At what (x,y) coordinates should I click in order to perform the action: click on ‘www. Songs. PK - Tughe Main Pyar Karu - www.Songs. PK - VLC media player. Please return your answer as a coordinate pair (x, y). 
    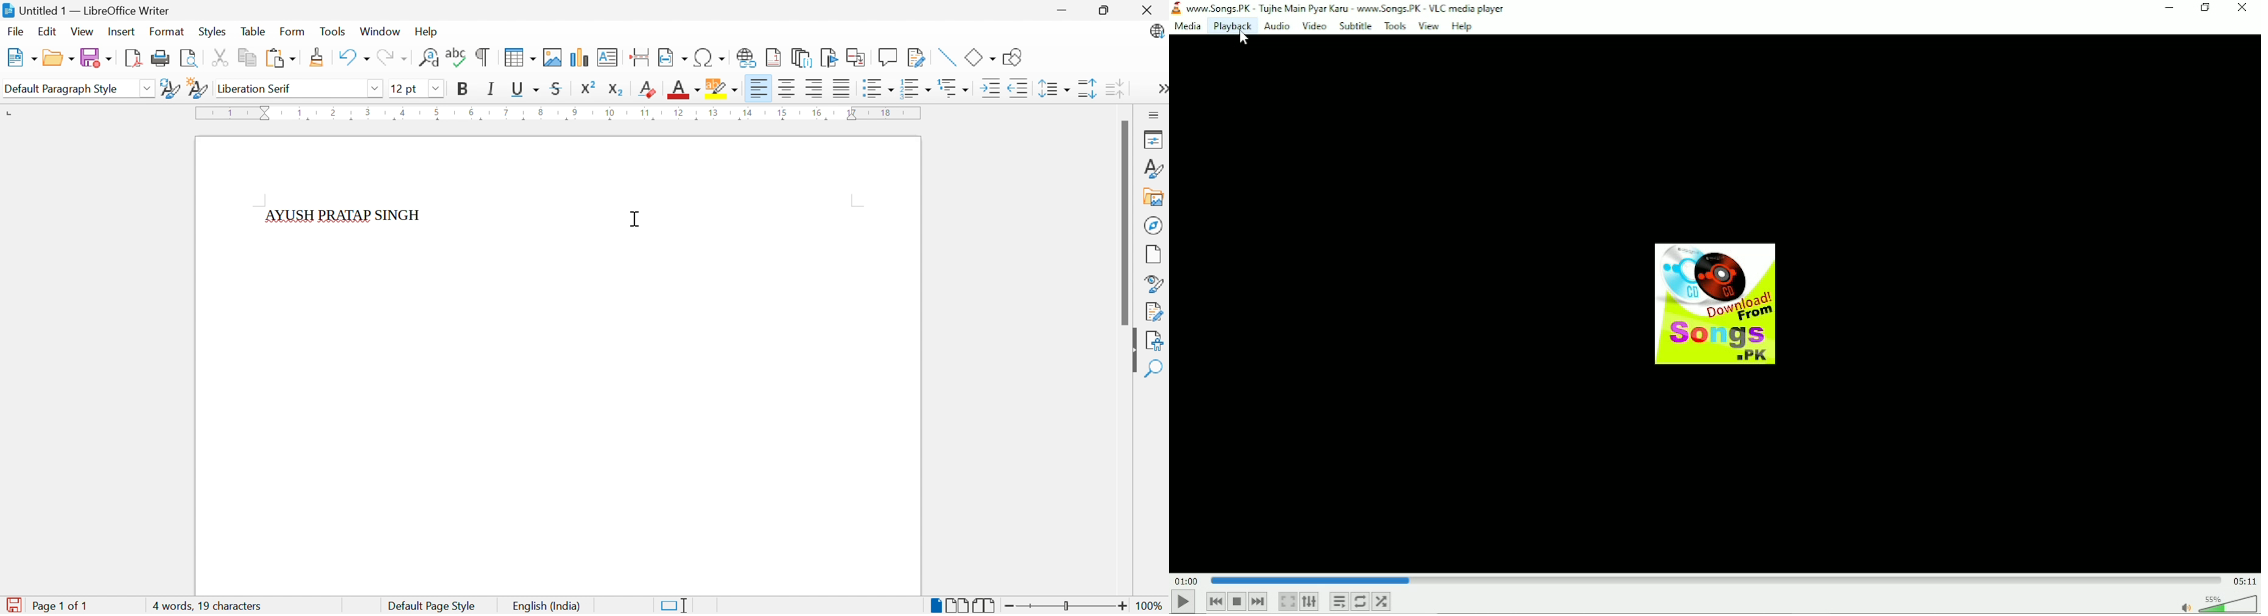
    Looking at the image, I should click on (1348, 9).